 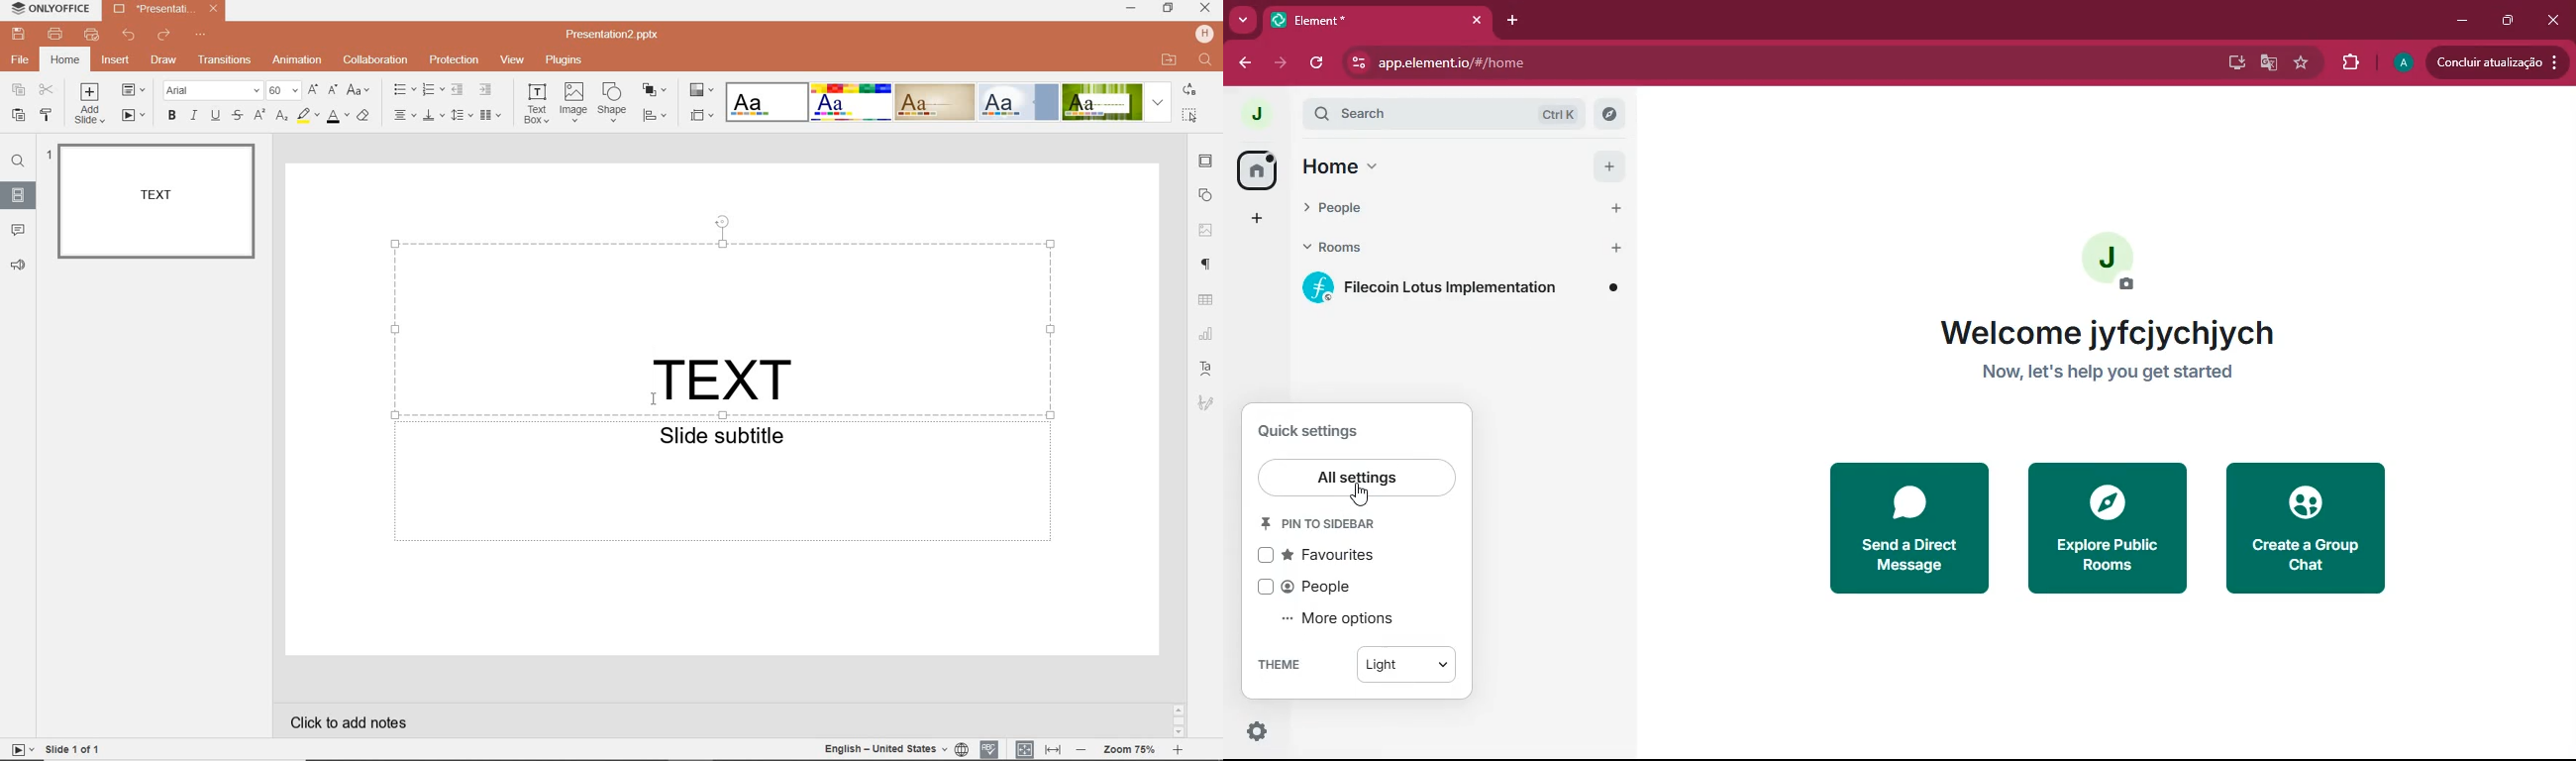 I want to click on forward, so click(x=1279, y=62).